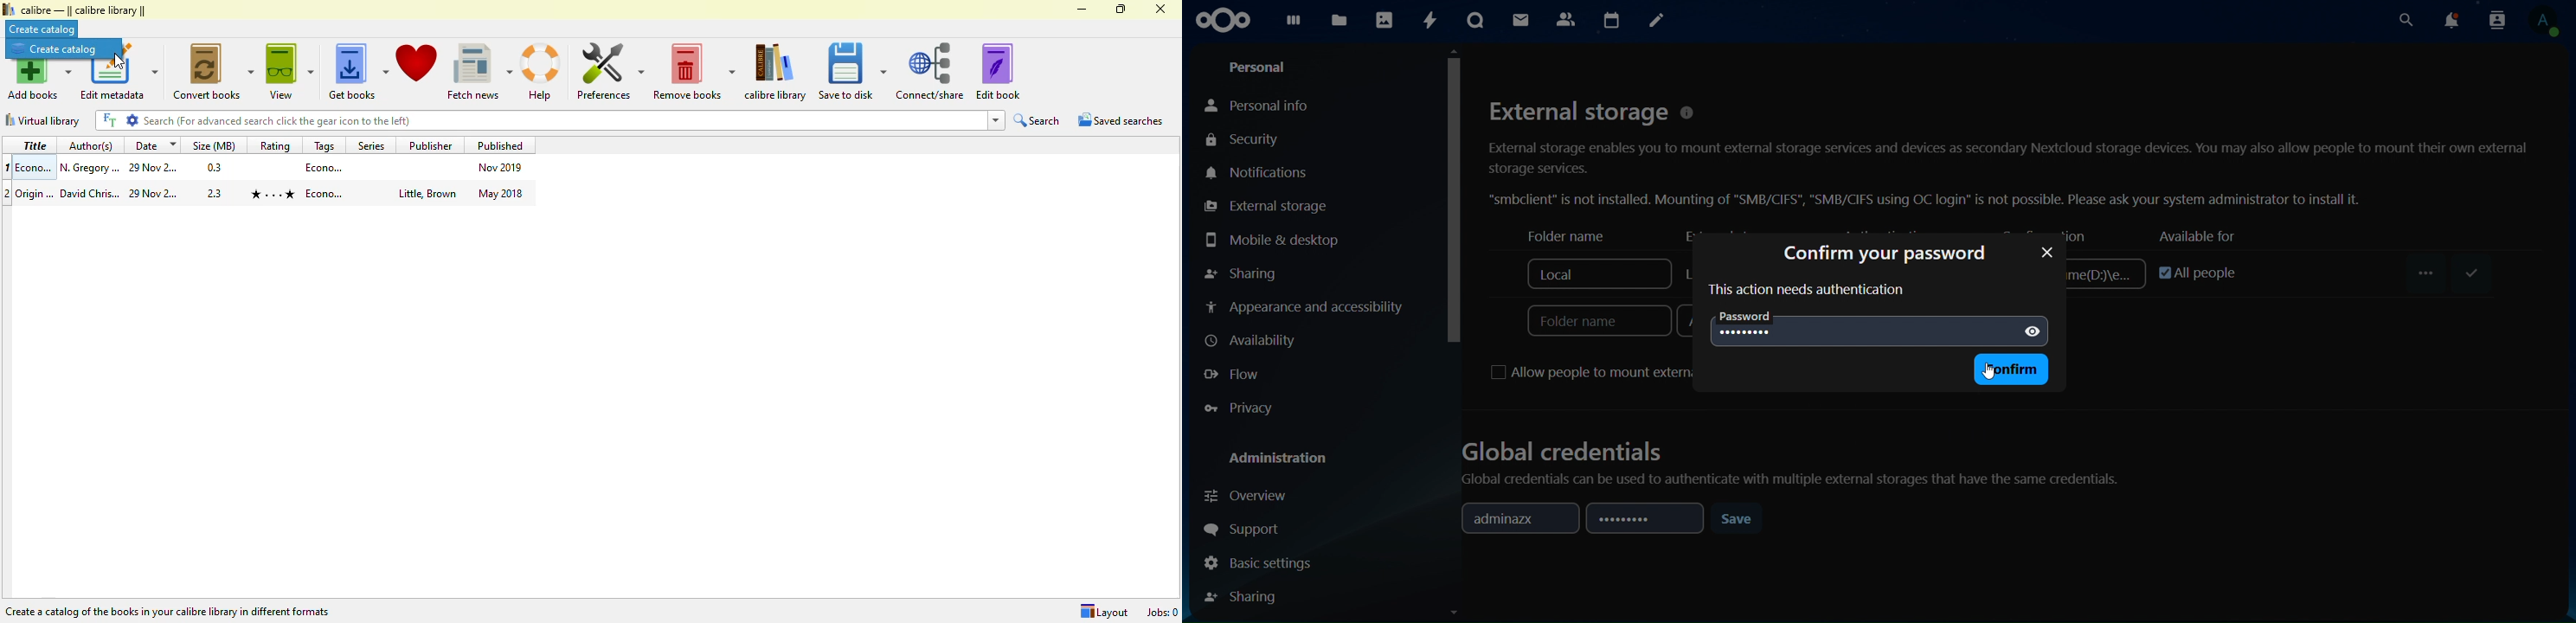 This screenshot has width=2576, height=644. I want to click on publisher, so click(431, 145).